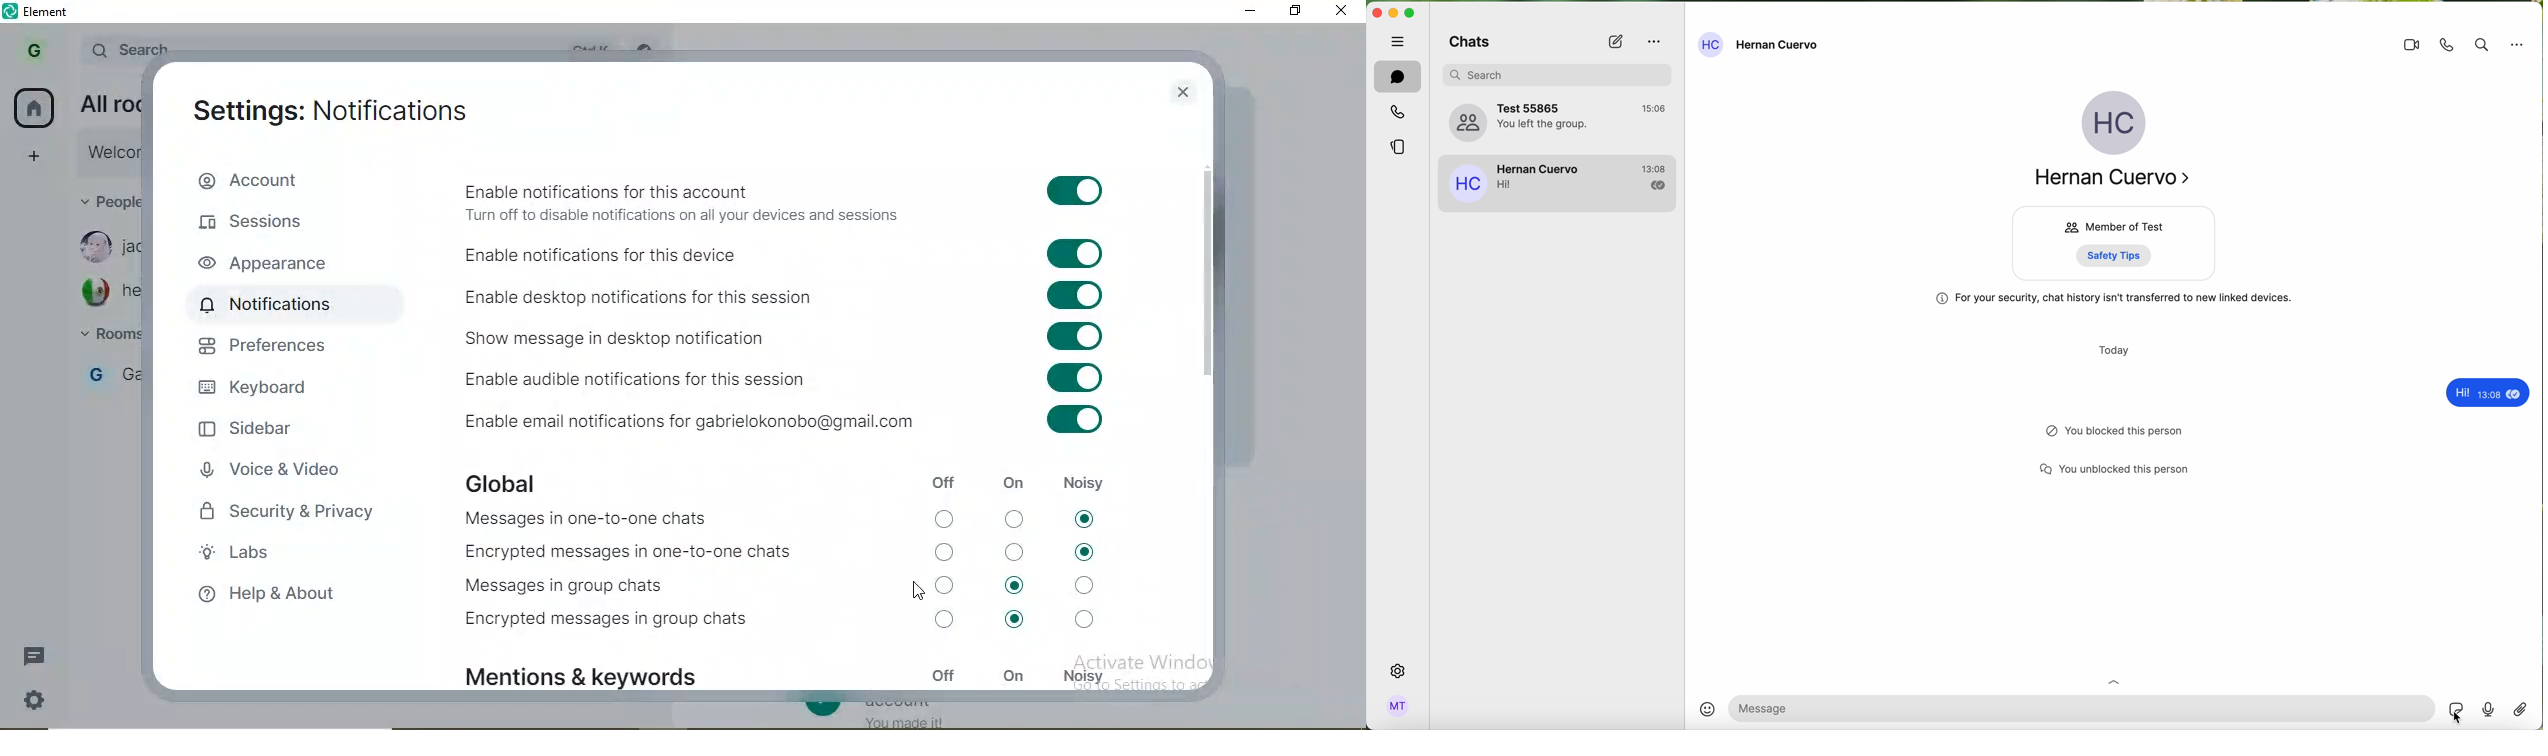 This screenshot has width=2548, height=756. What do you see at coordinates (2113, 349) in the screenshot?
I see `today ` at bounding box center [2113, 349].